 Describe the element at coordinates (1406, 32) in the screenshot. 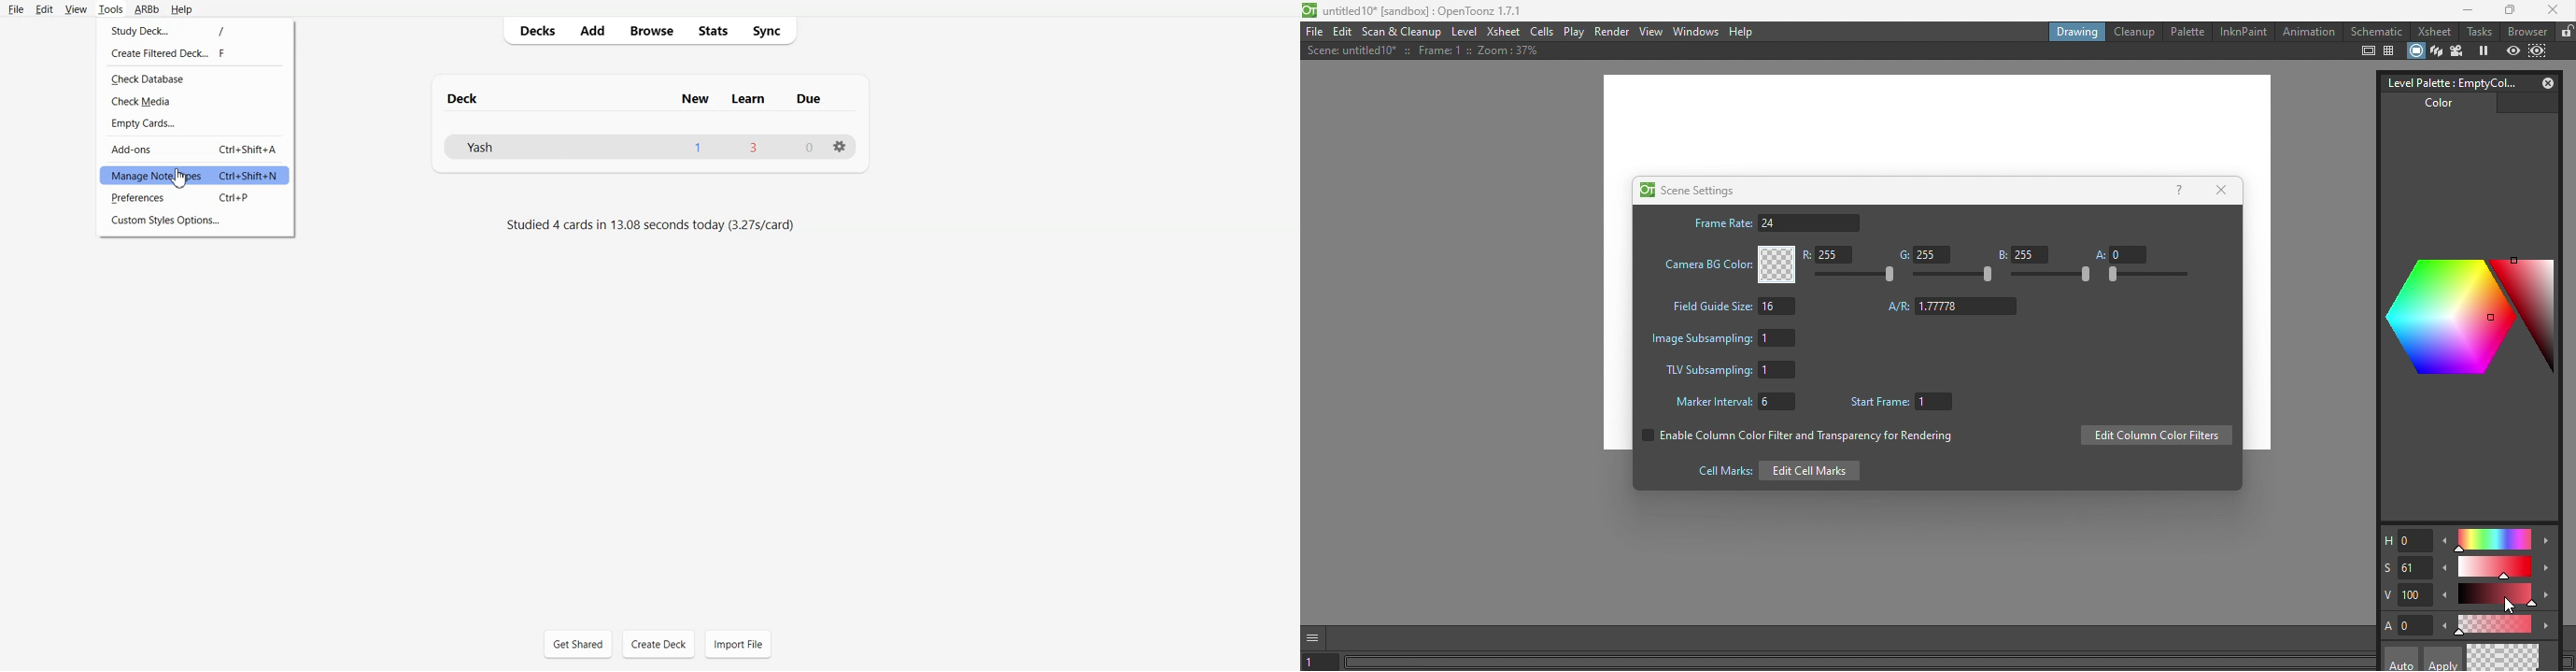

I see `Scan & Cleanup` at that location.